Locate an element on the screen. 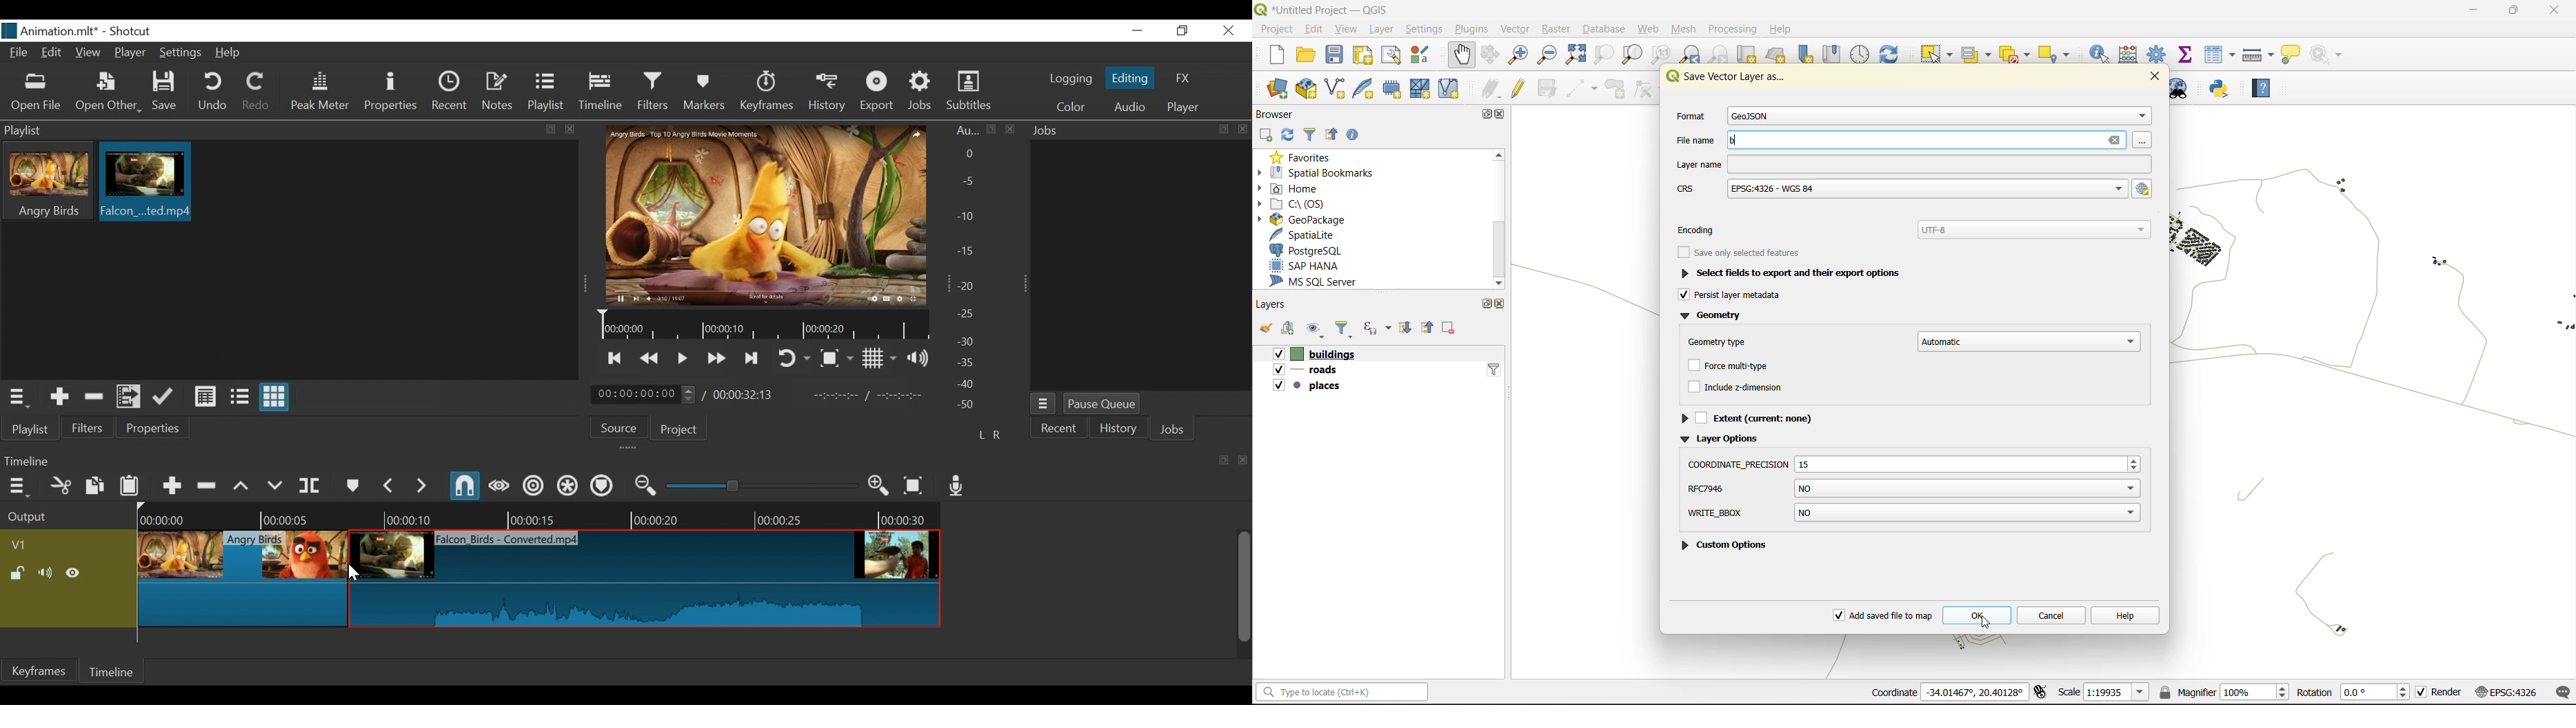 This screenshot has height=728, width=2576. Append is located at coordinates (172, 484).